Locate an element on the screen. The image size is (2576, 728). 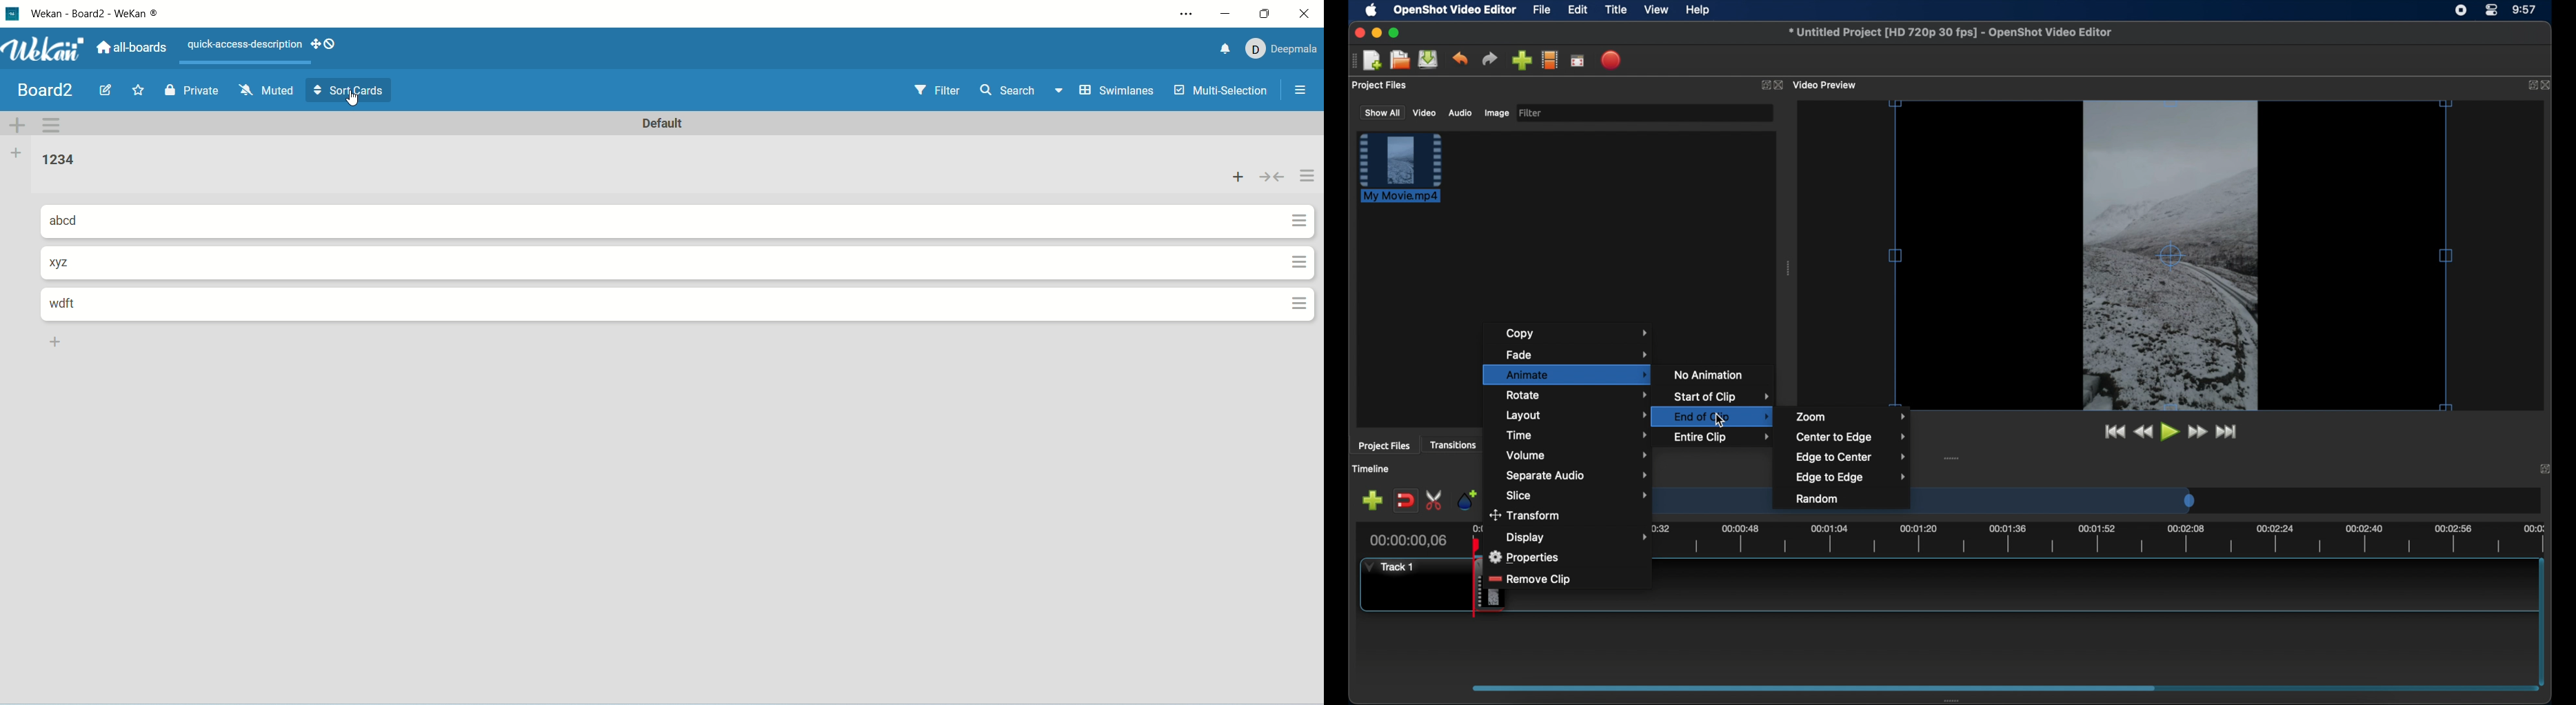
layout menu is located at coordinates (1577, 416).